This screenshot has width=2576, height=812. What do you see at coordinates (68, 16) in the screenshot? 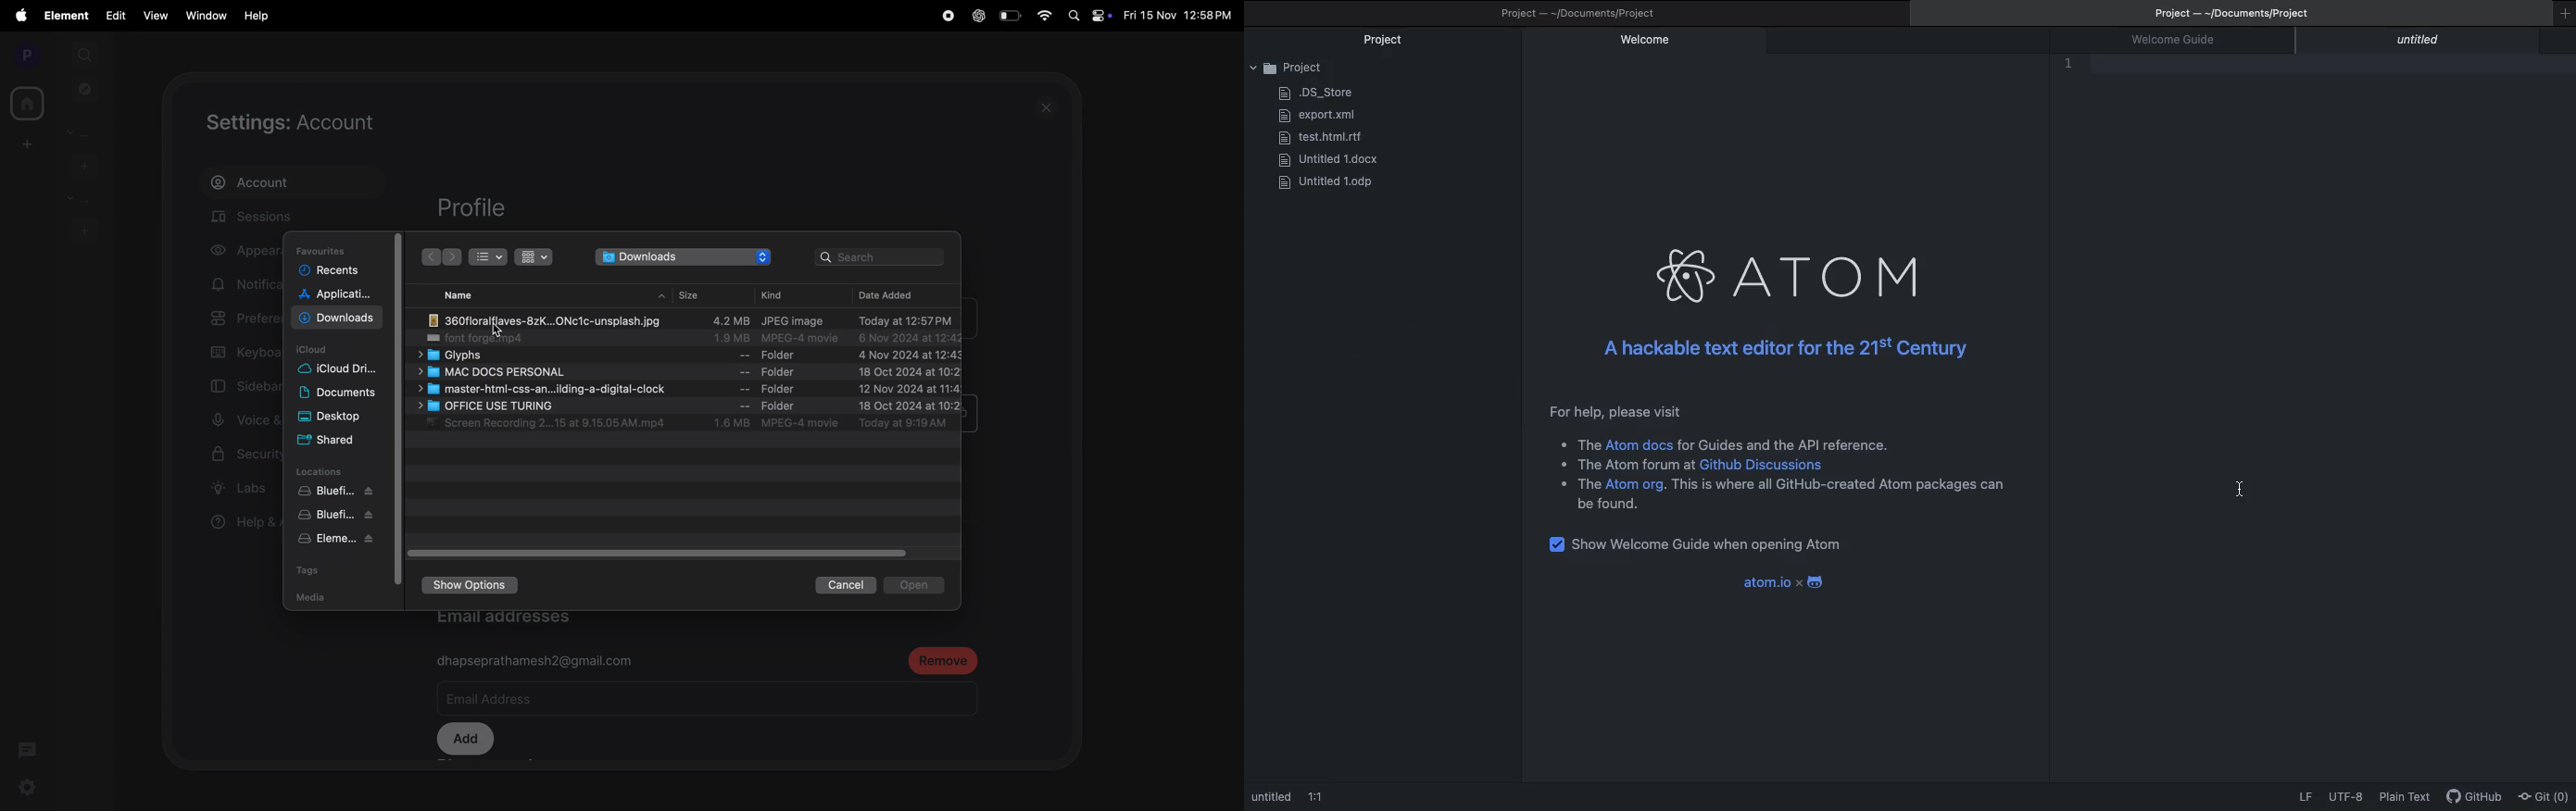
I see `element` at bounding box center [68, 16].